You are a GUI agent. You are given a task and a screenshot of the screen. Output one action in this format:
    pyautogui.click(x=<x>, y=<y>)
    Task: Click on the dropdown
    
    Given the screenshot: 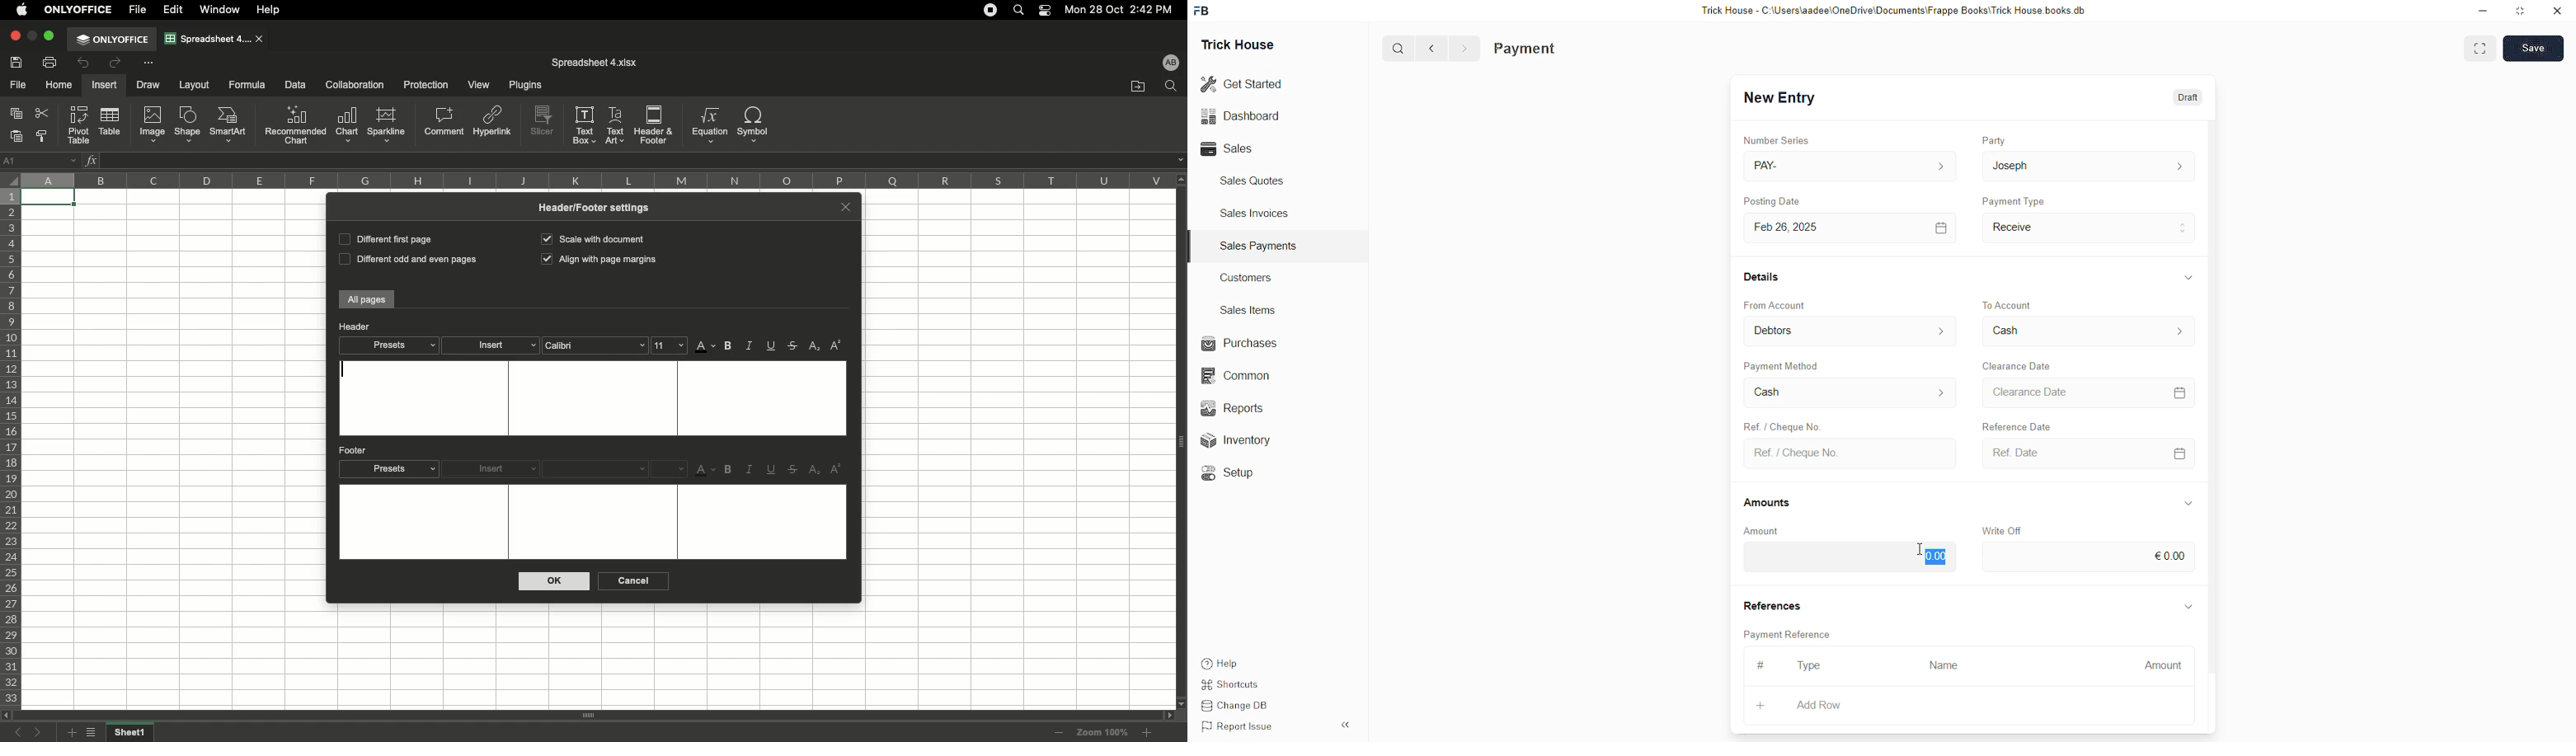 What is the action you would take?
    pyautogui.click(x=1180, y=160)
    